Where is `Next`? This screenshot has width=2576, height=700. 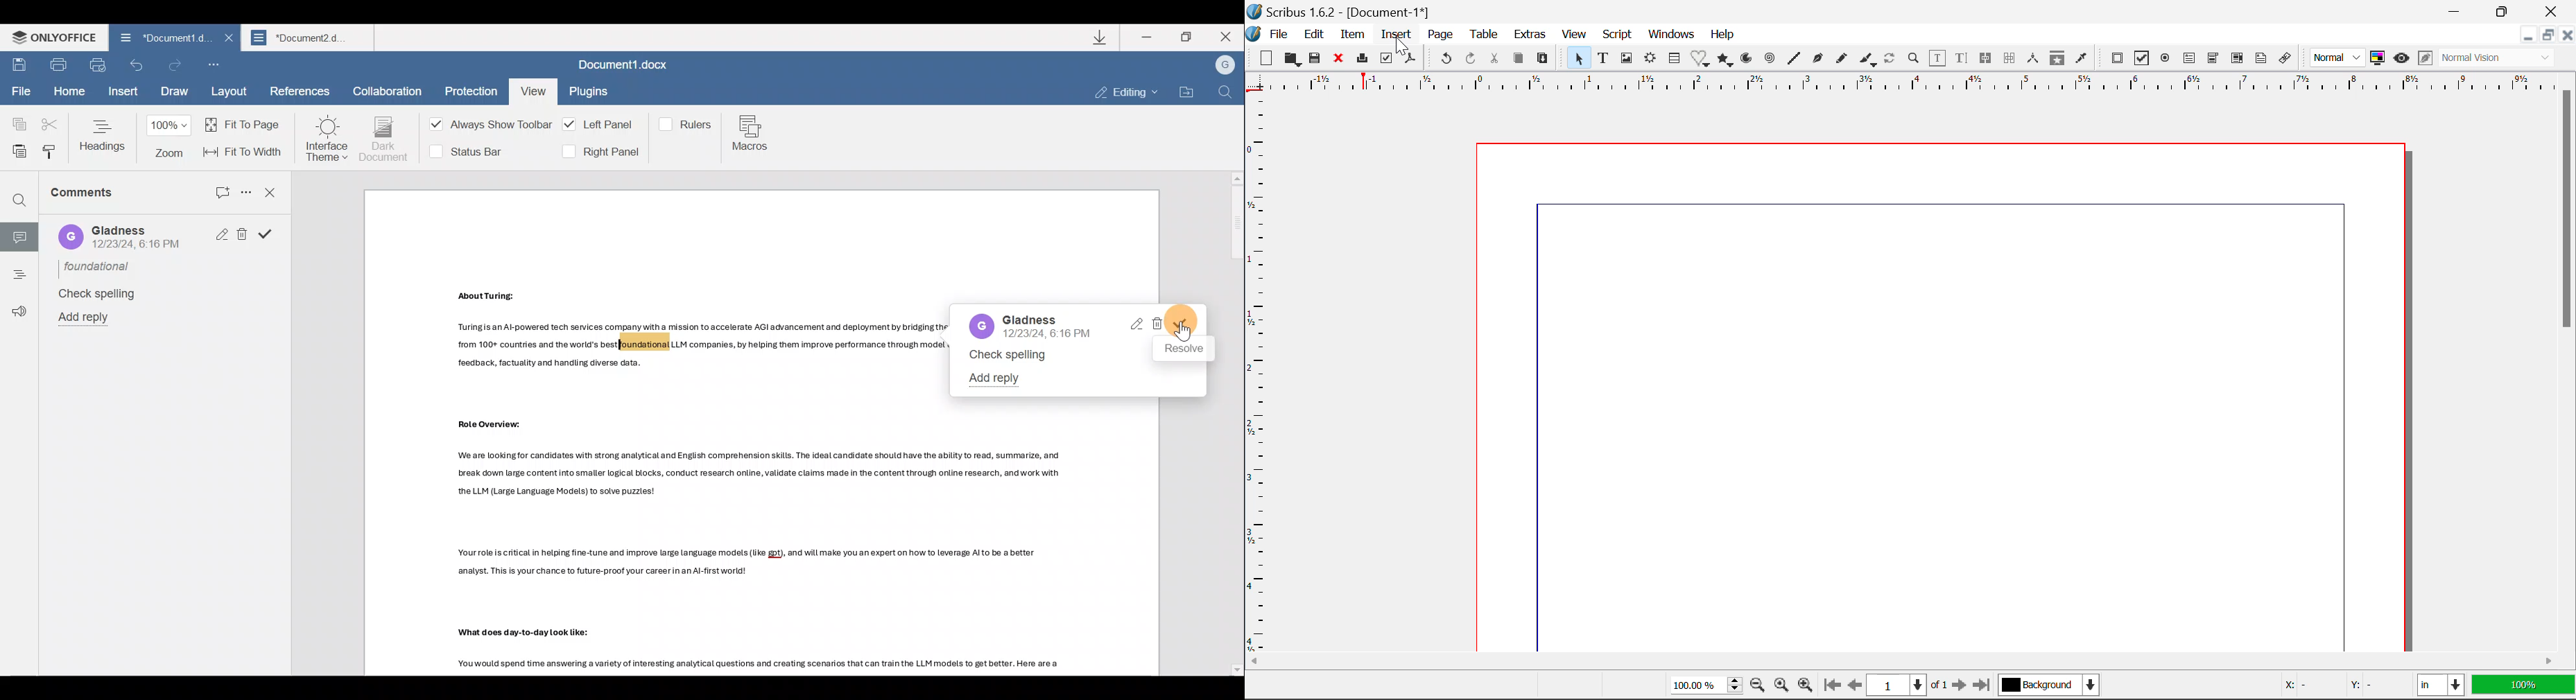
Next is located at coordinates (1960, 686).